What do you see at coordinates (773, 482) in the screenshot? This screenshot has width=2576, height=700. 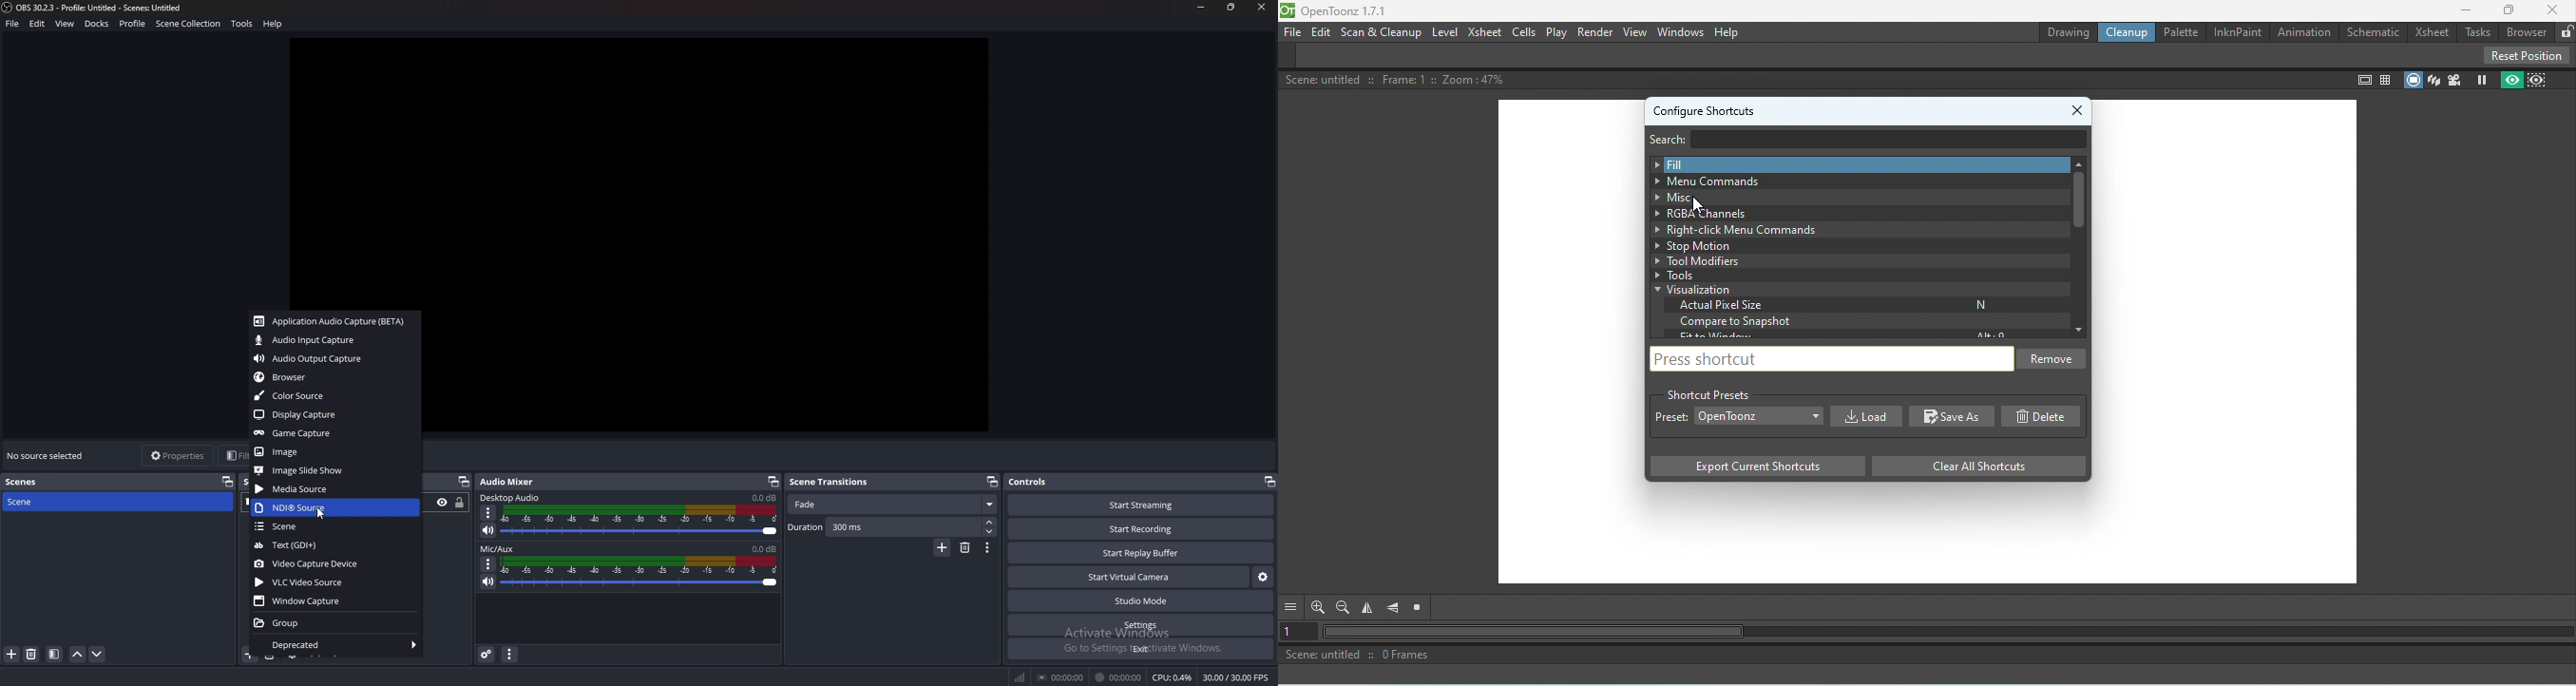 I see `pop out` at bounding box center [773, 482].